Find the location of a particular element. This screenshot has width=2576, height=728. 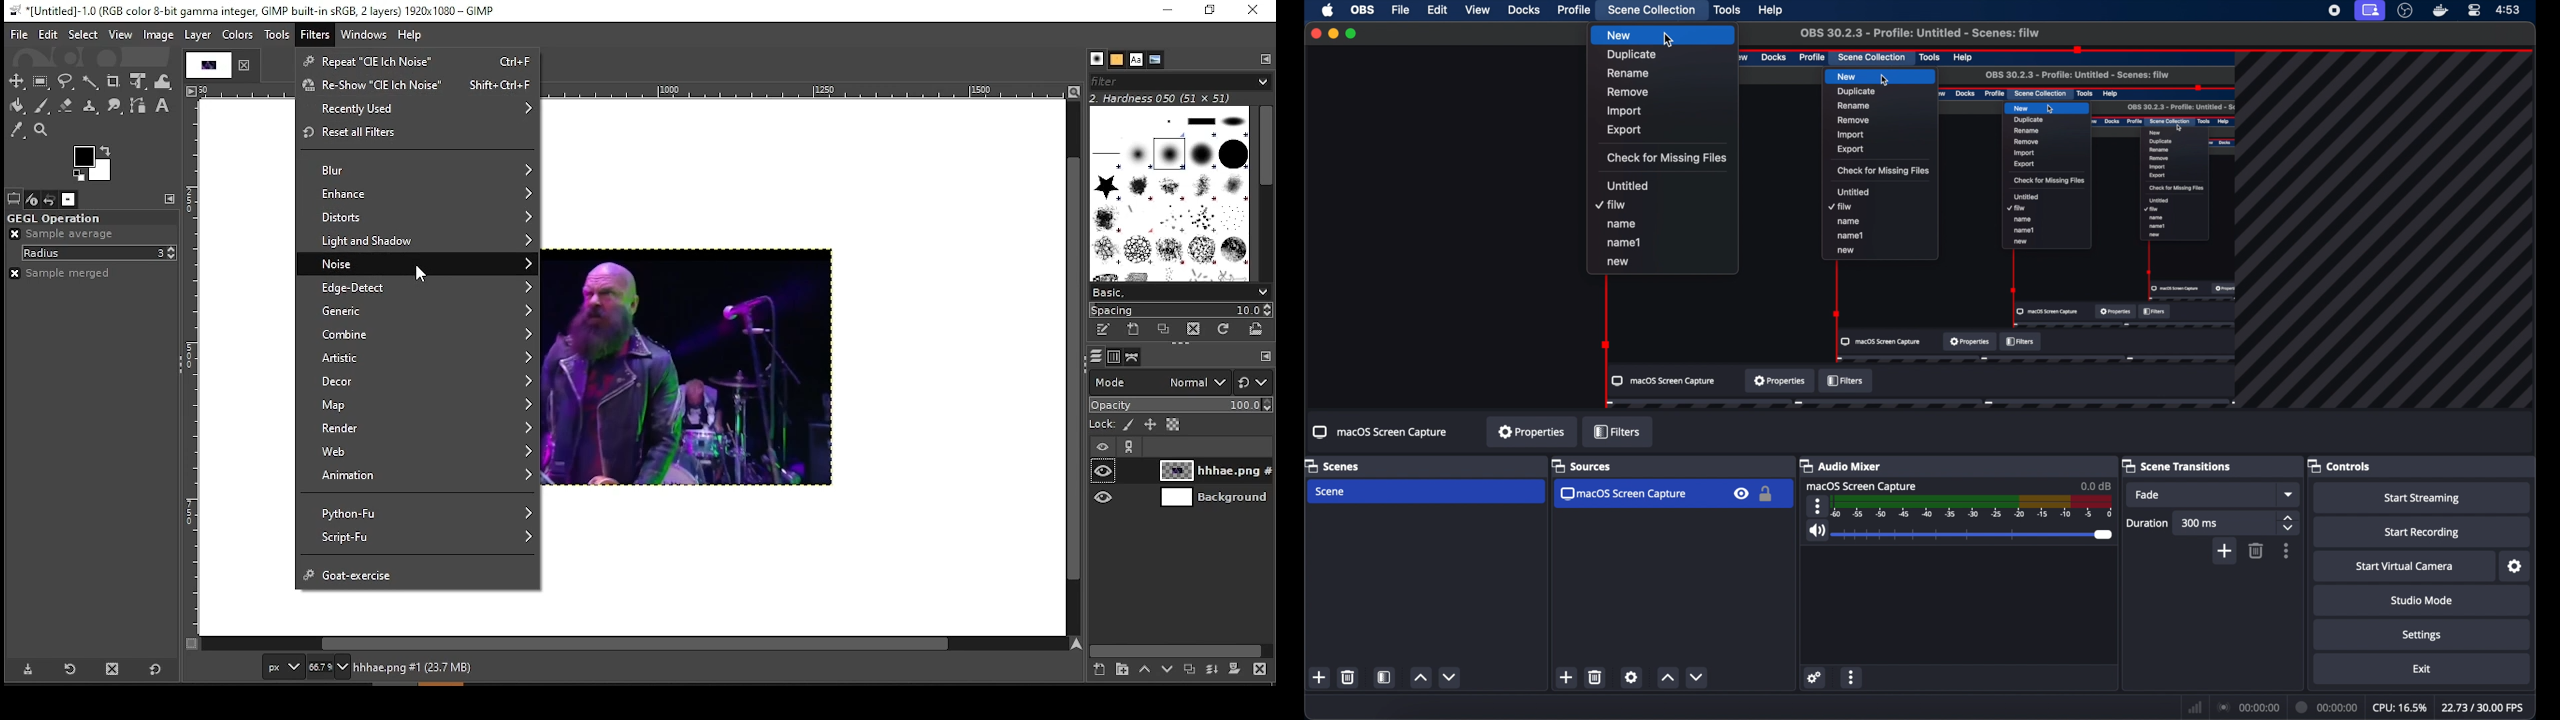

colors is located at coordinates (238, 36).